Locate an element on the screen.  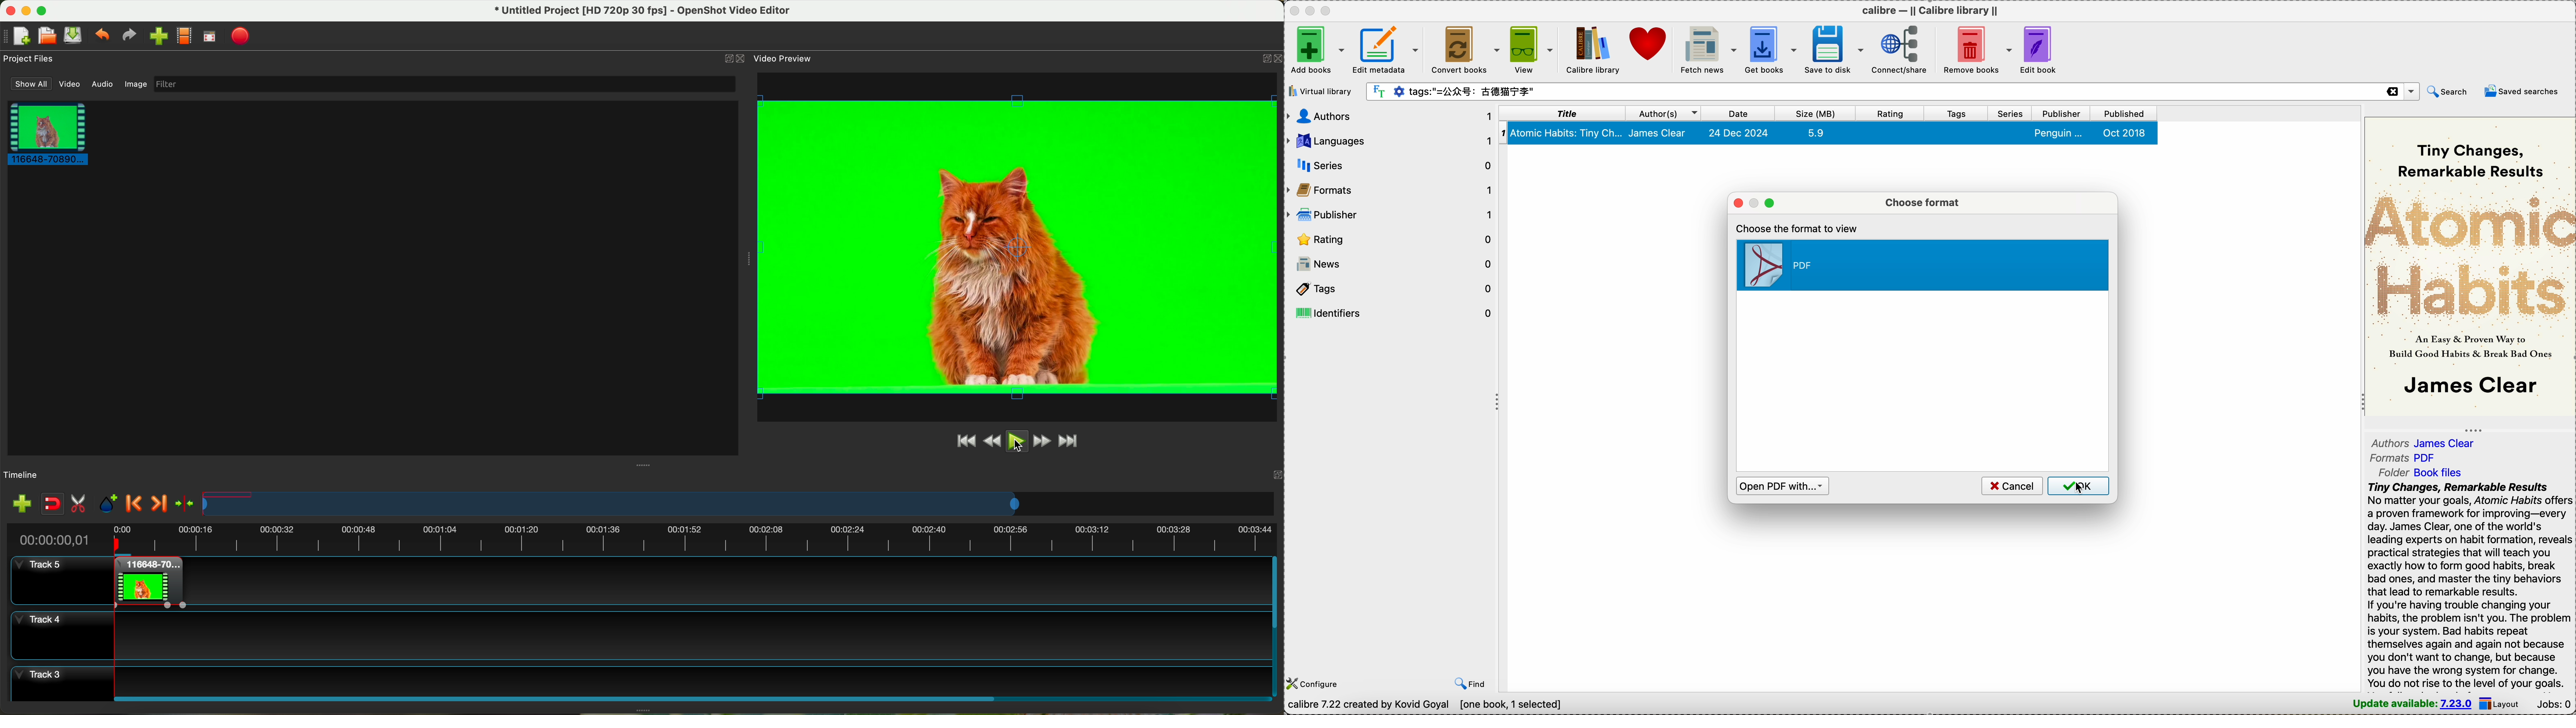
find is located at coordinates (1470, 684).